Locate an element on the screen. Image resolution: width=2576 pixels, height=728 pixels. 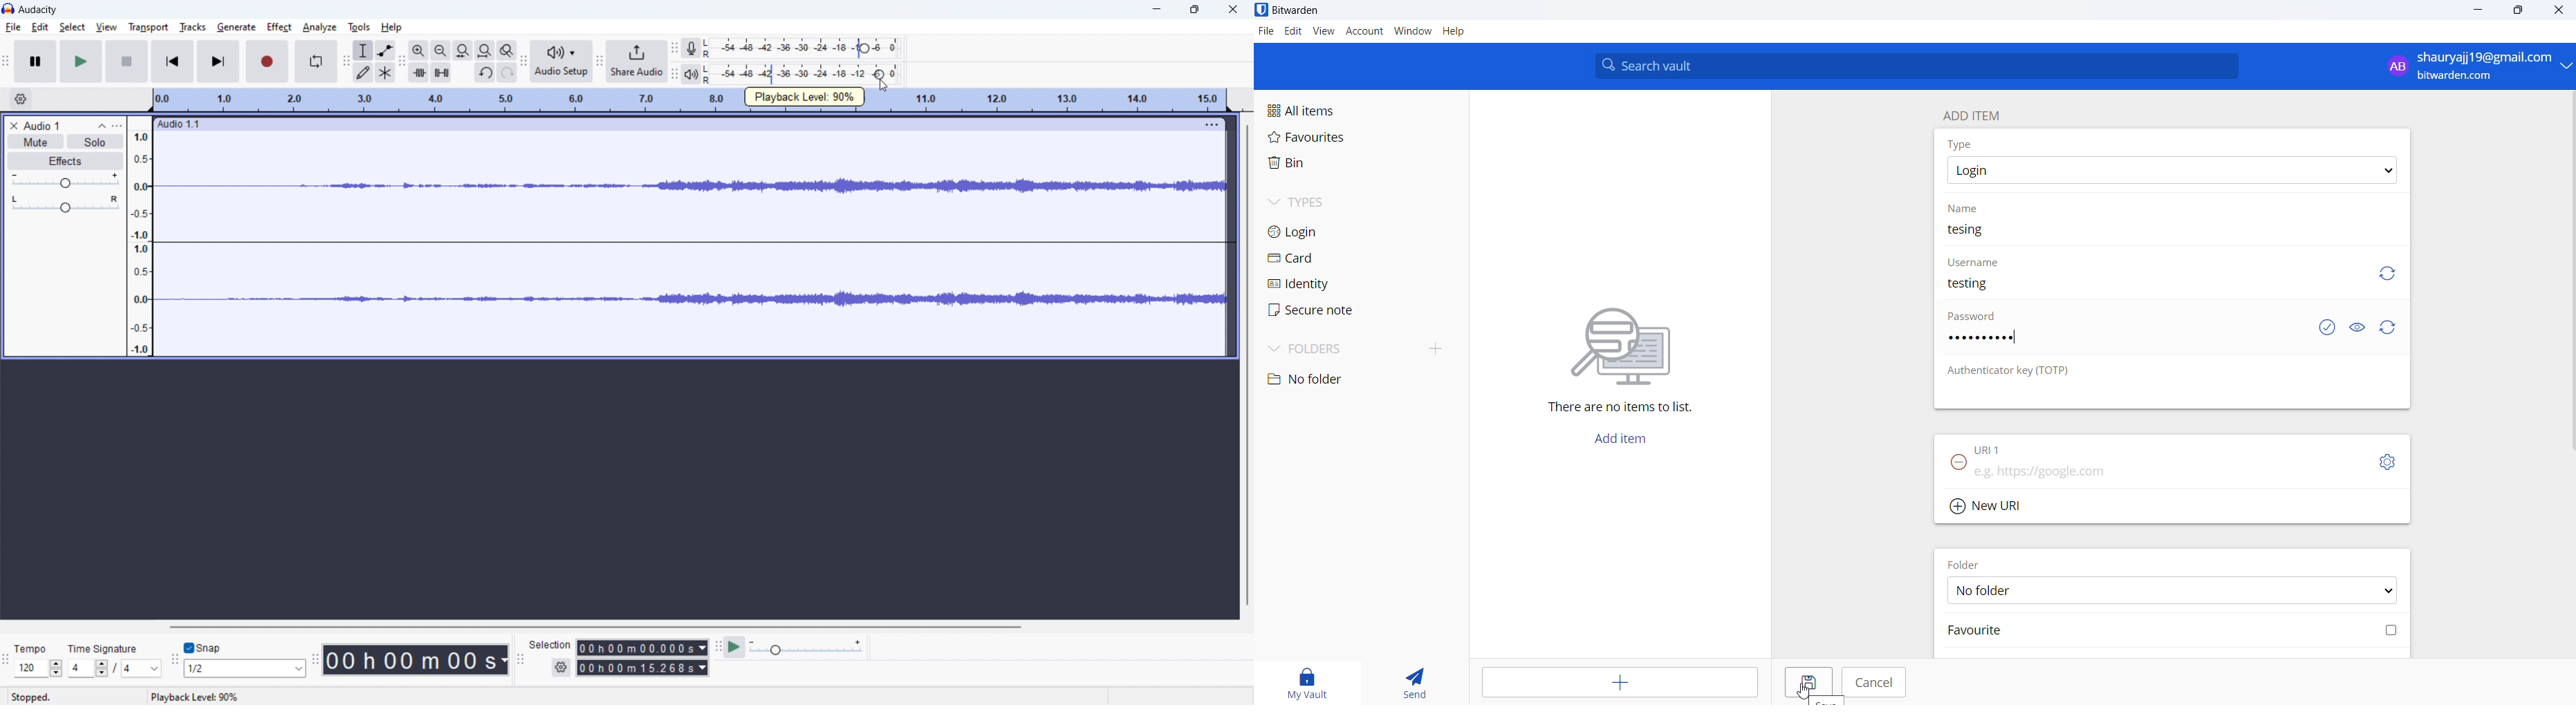
Cancel is located at coordinates (1875, 682).